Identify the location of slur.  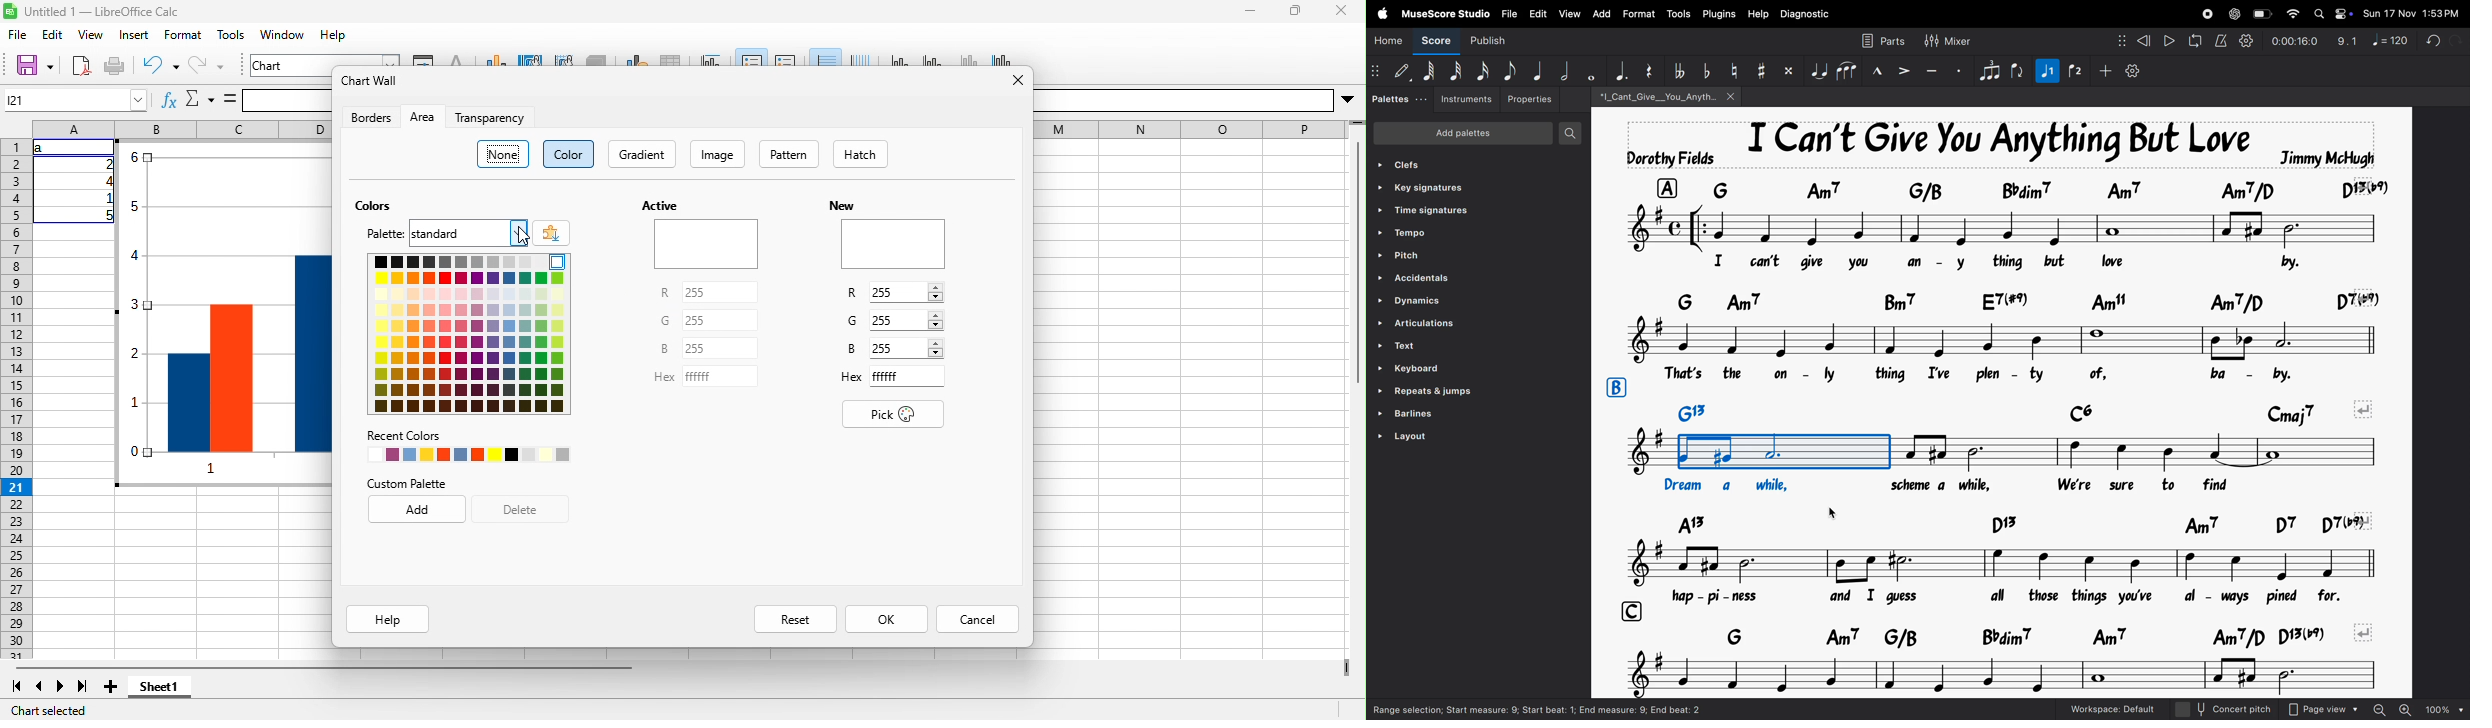
(1848, 70).